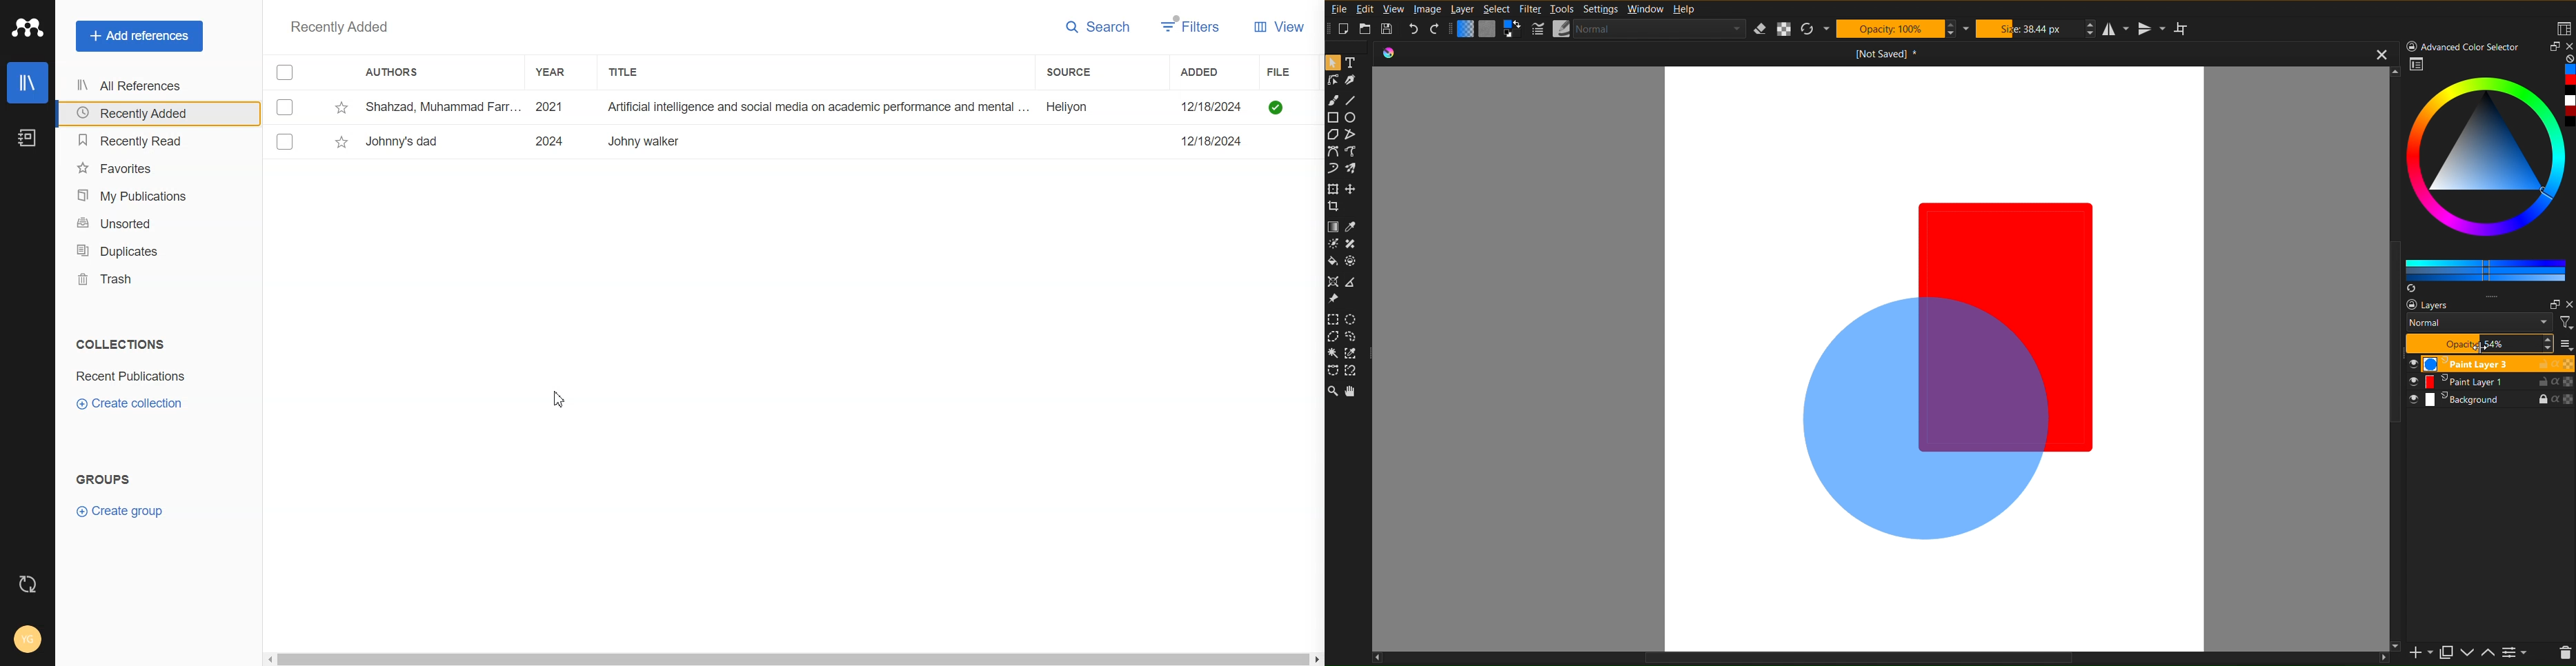 The width and height of the screenshot is (2576, 672). What do you see at coordinates (1279, 26) in the screenshot?
I see `View` at bounding box center [1279, 26].